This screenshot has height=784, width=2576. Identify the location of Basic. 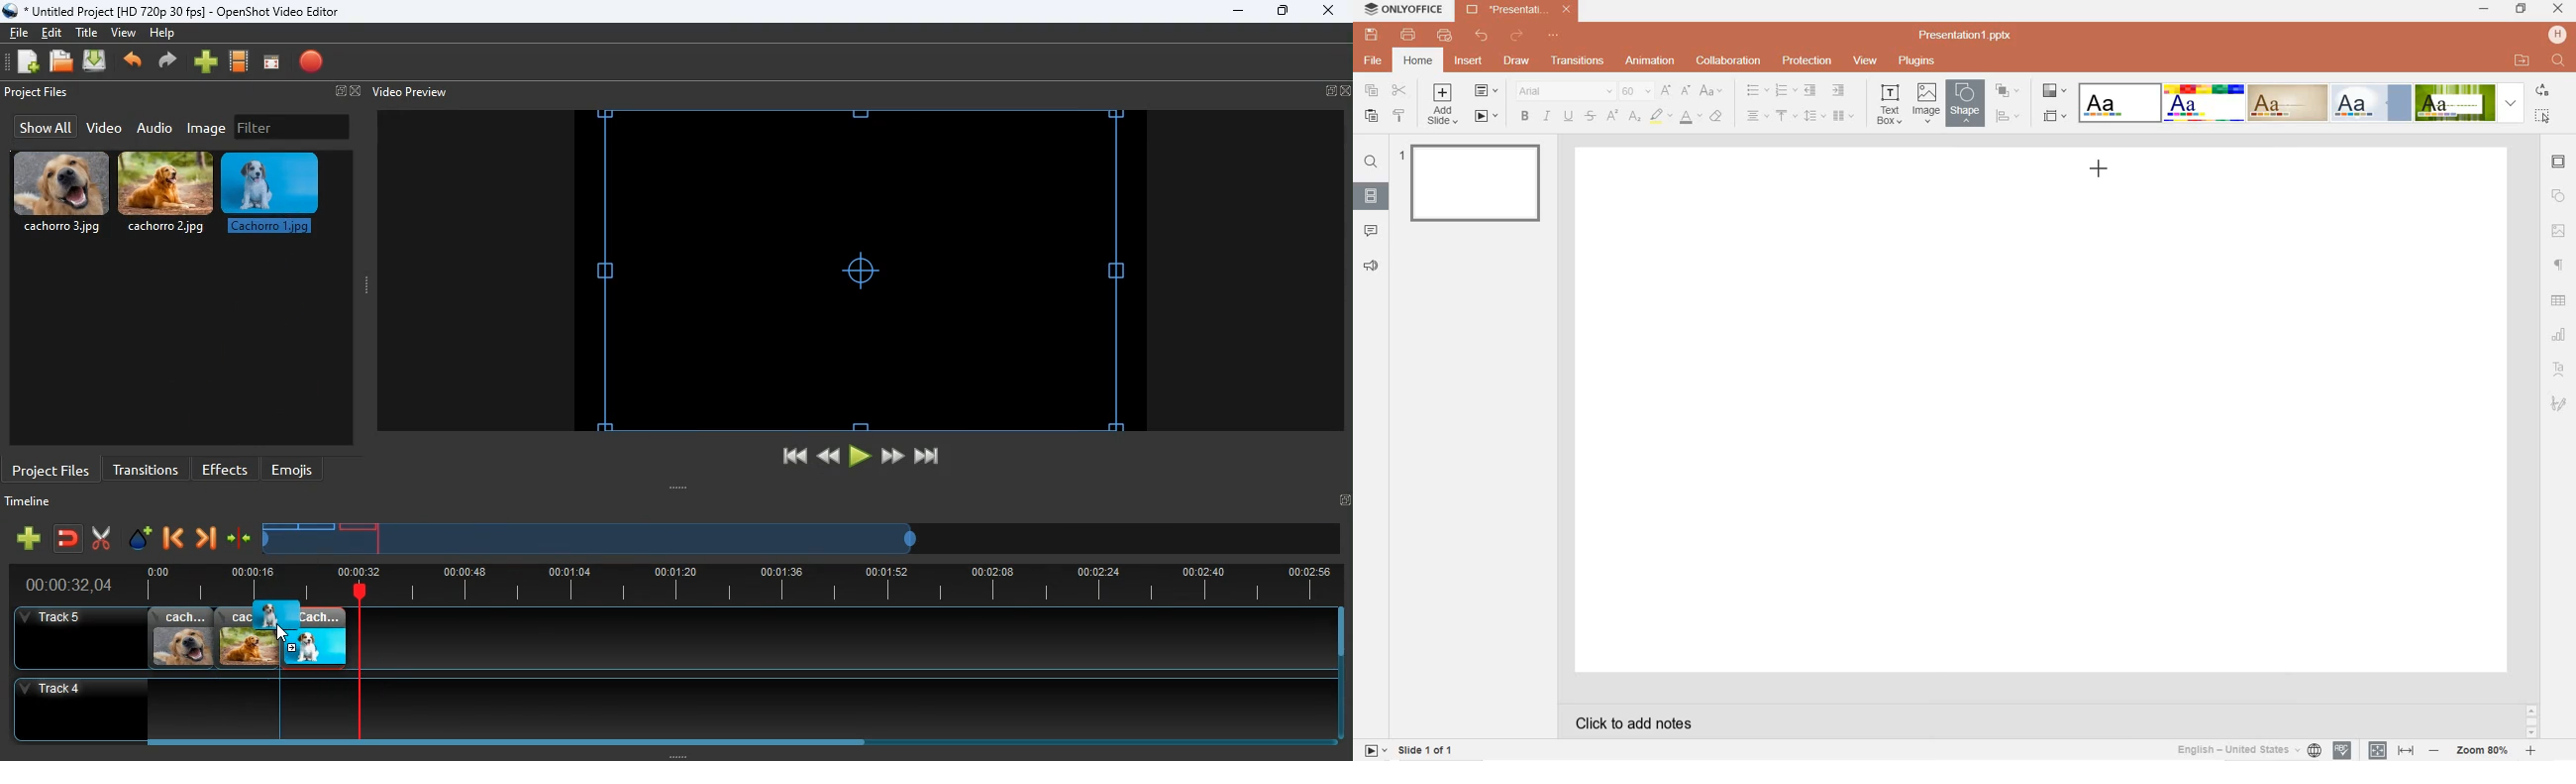
(2205, 103).